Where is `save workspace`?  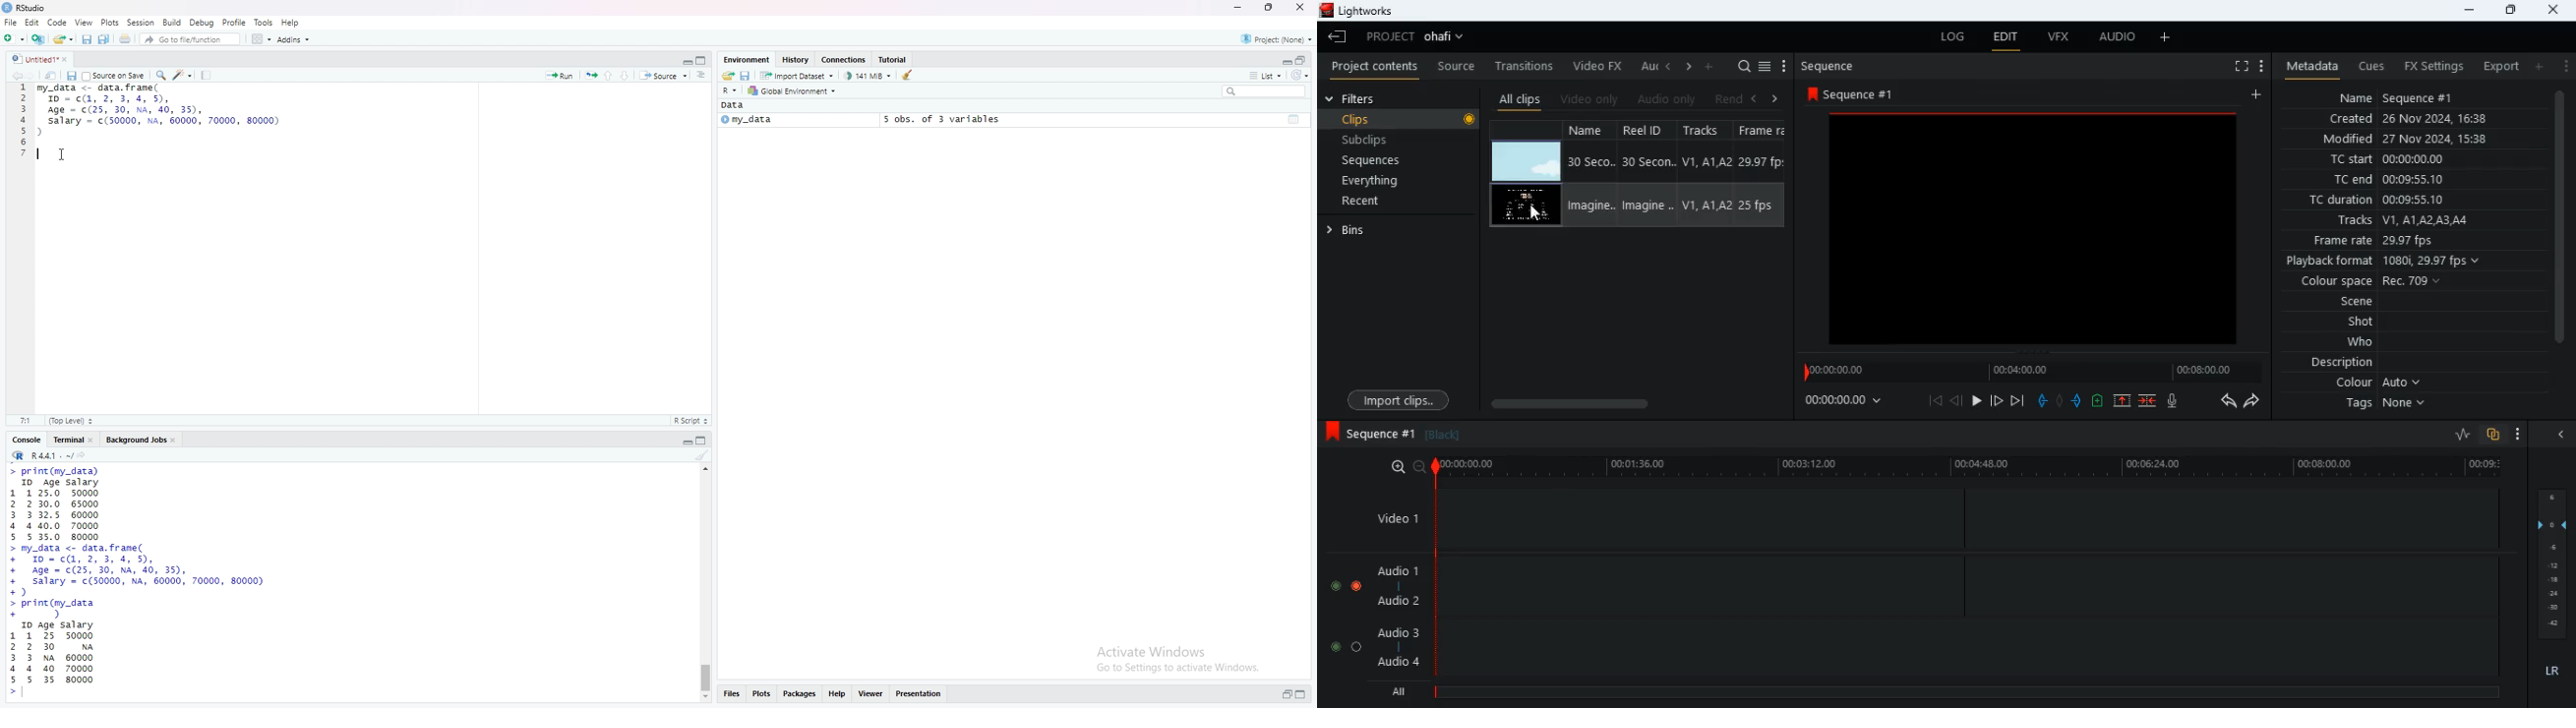 save workspace is located at coordinates (747, 77).